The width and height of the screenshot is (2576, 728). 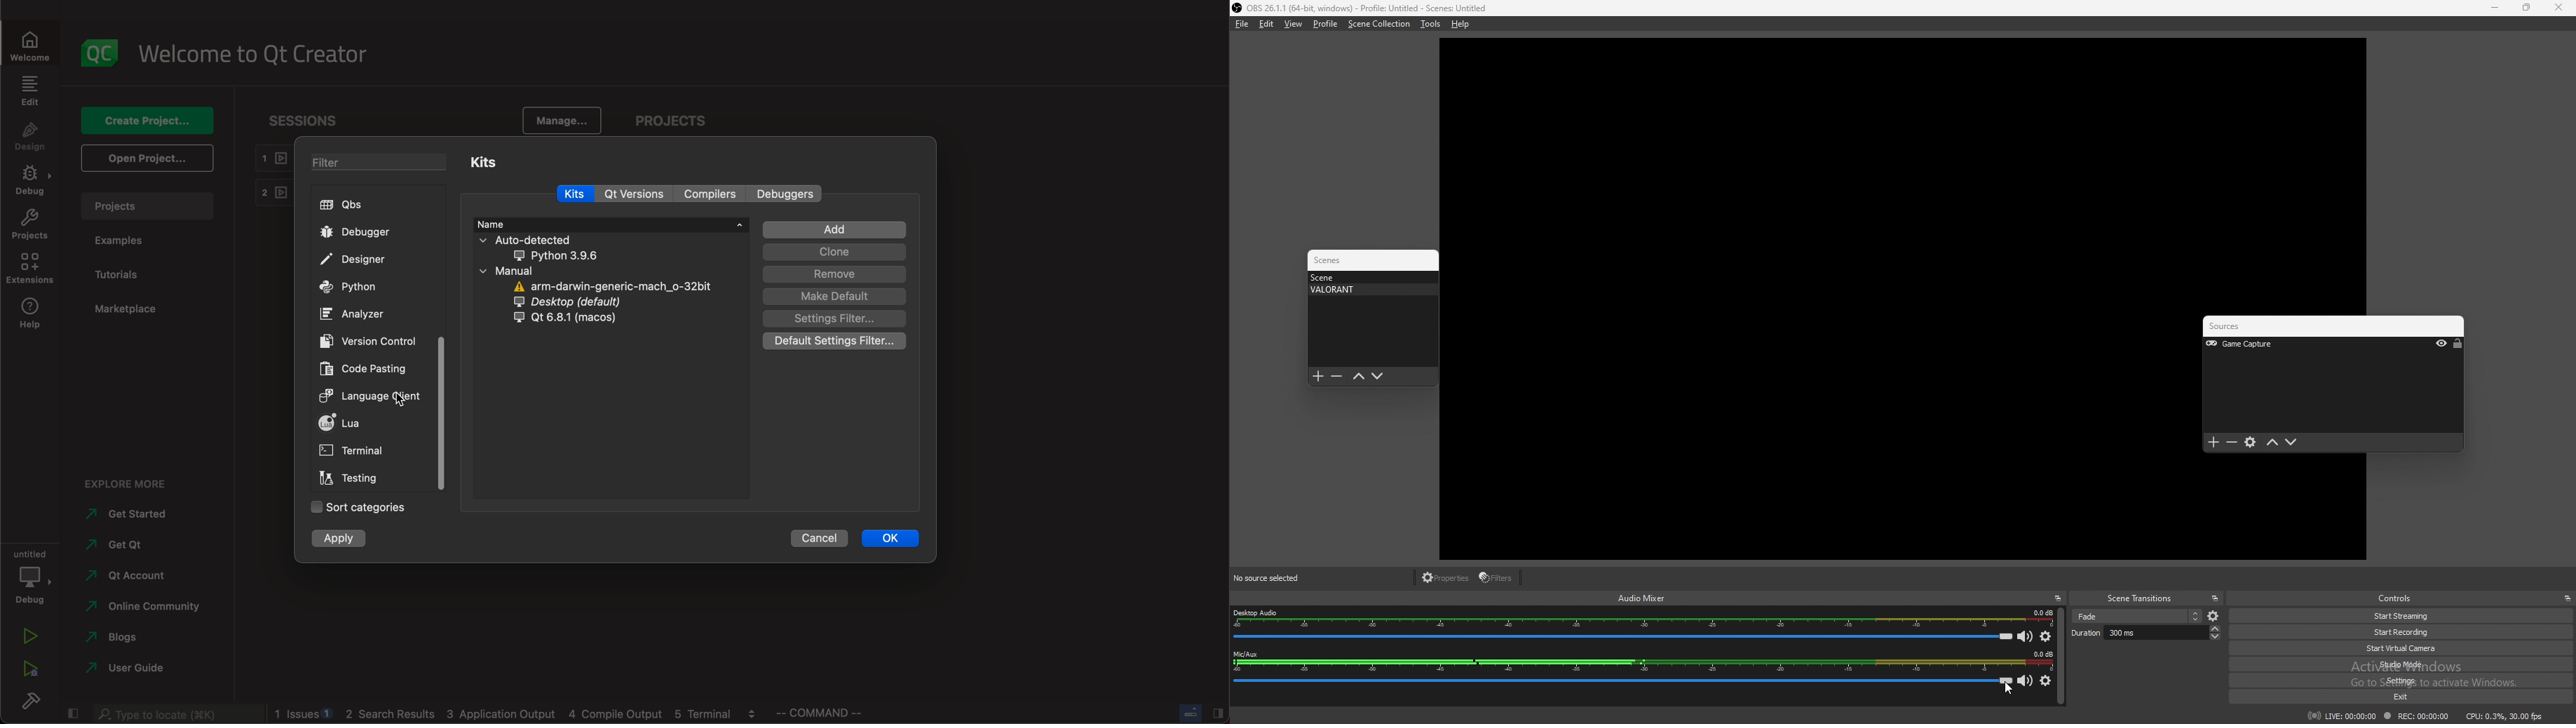 What do you see at coordinates (2045, 681) in the screenshot?
I see `mic/aux settings` at bounding box center [2045, 681].